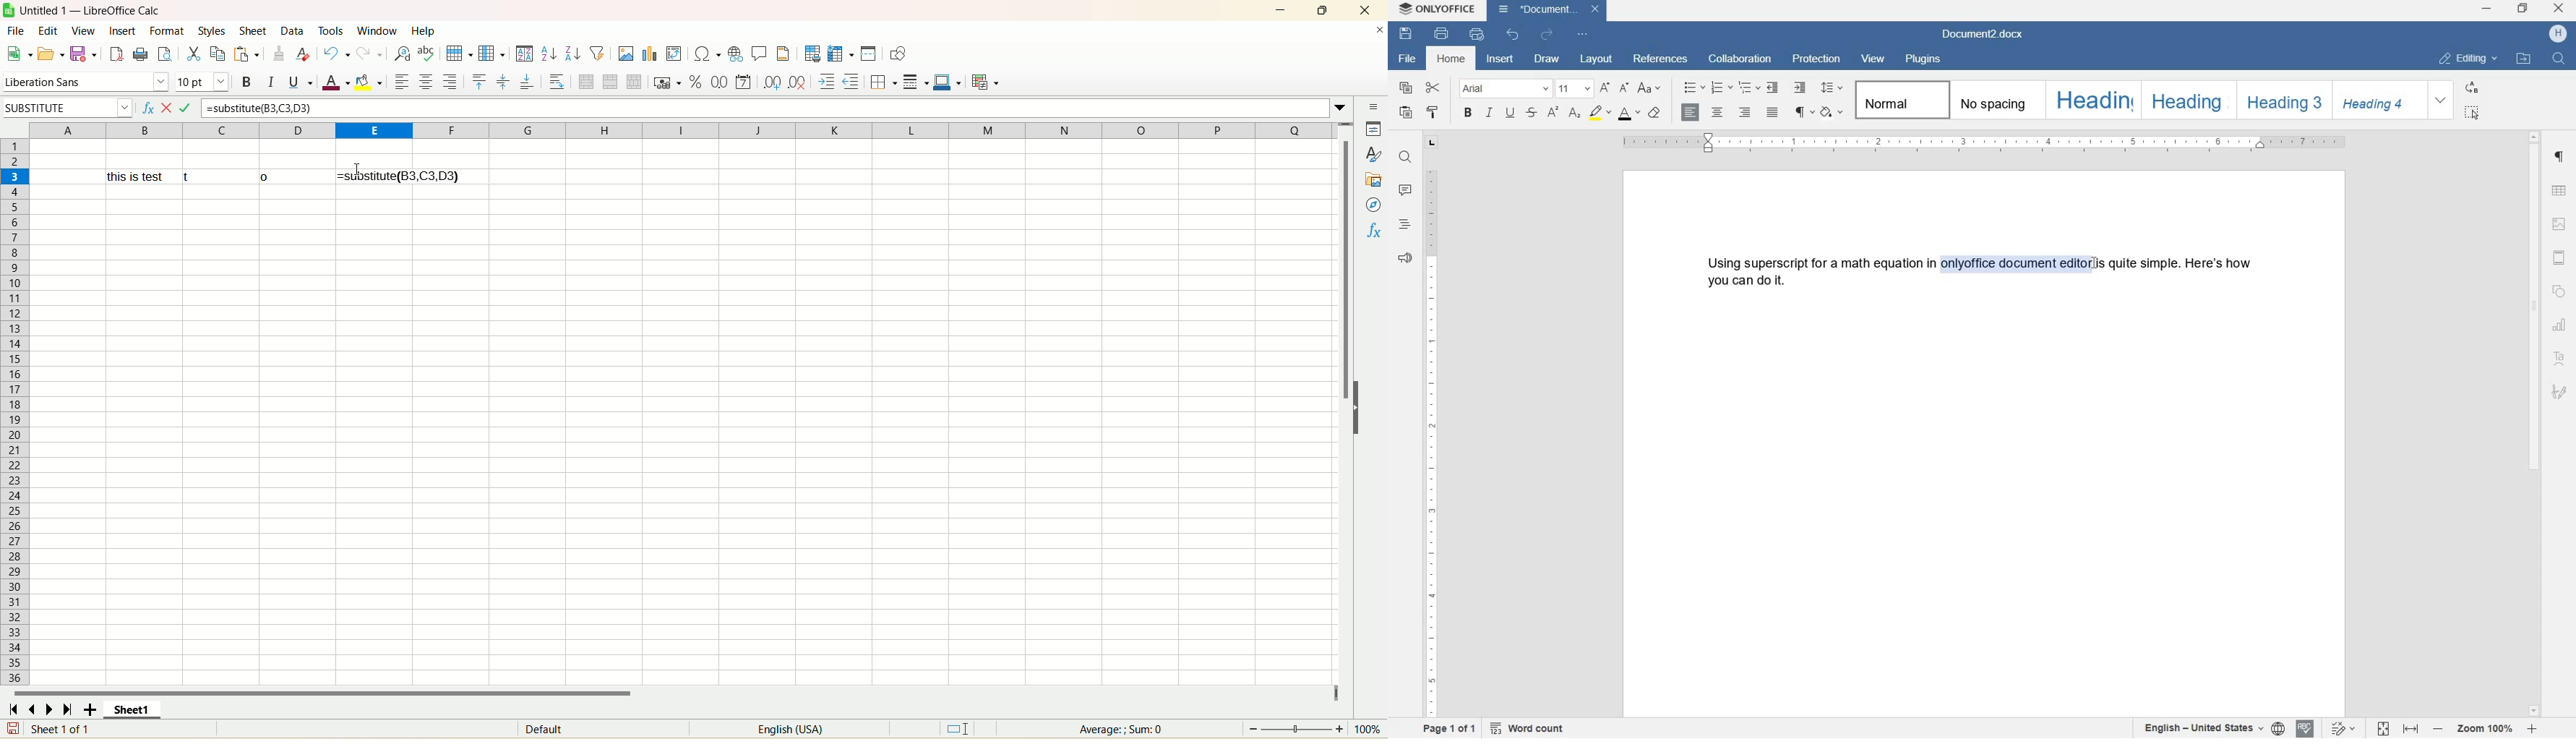  Describe the element at coordinates (139, 54) in the screenshot. I see `print` at that location.